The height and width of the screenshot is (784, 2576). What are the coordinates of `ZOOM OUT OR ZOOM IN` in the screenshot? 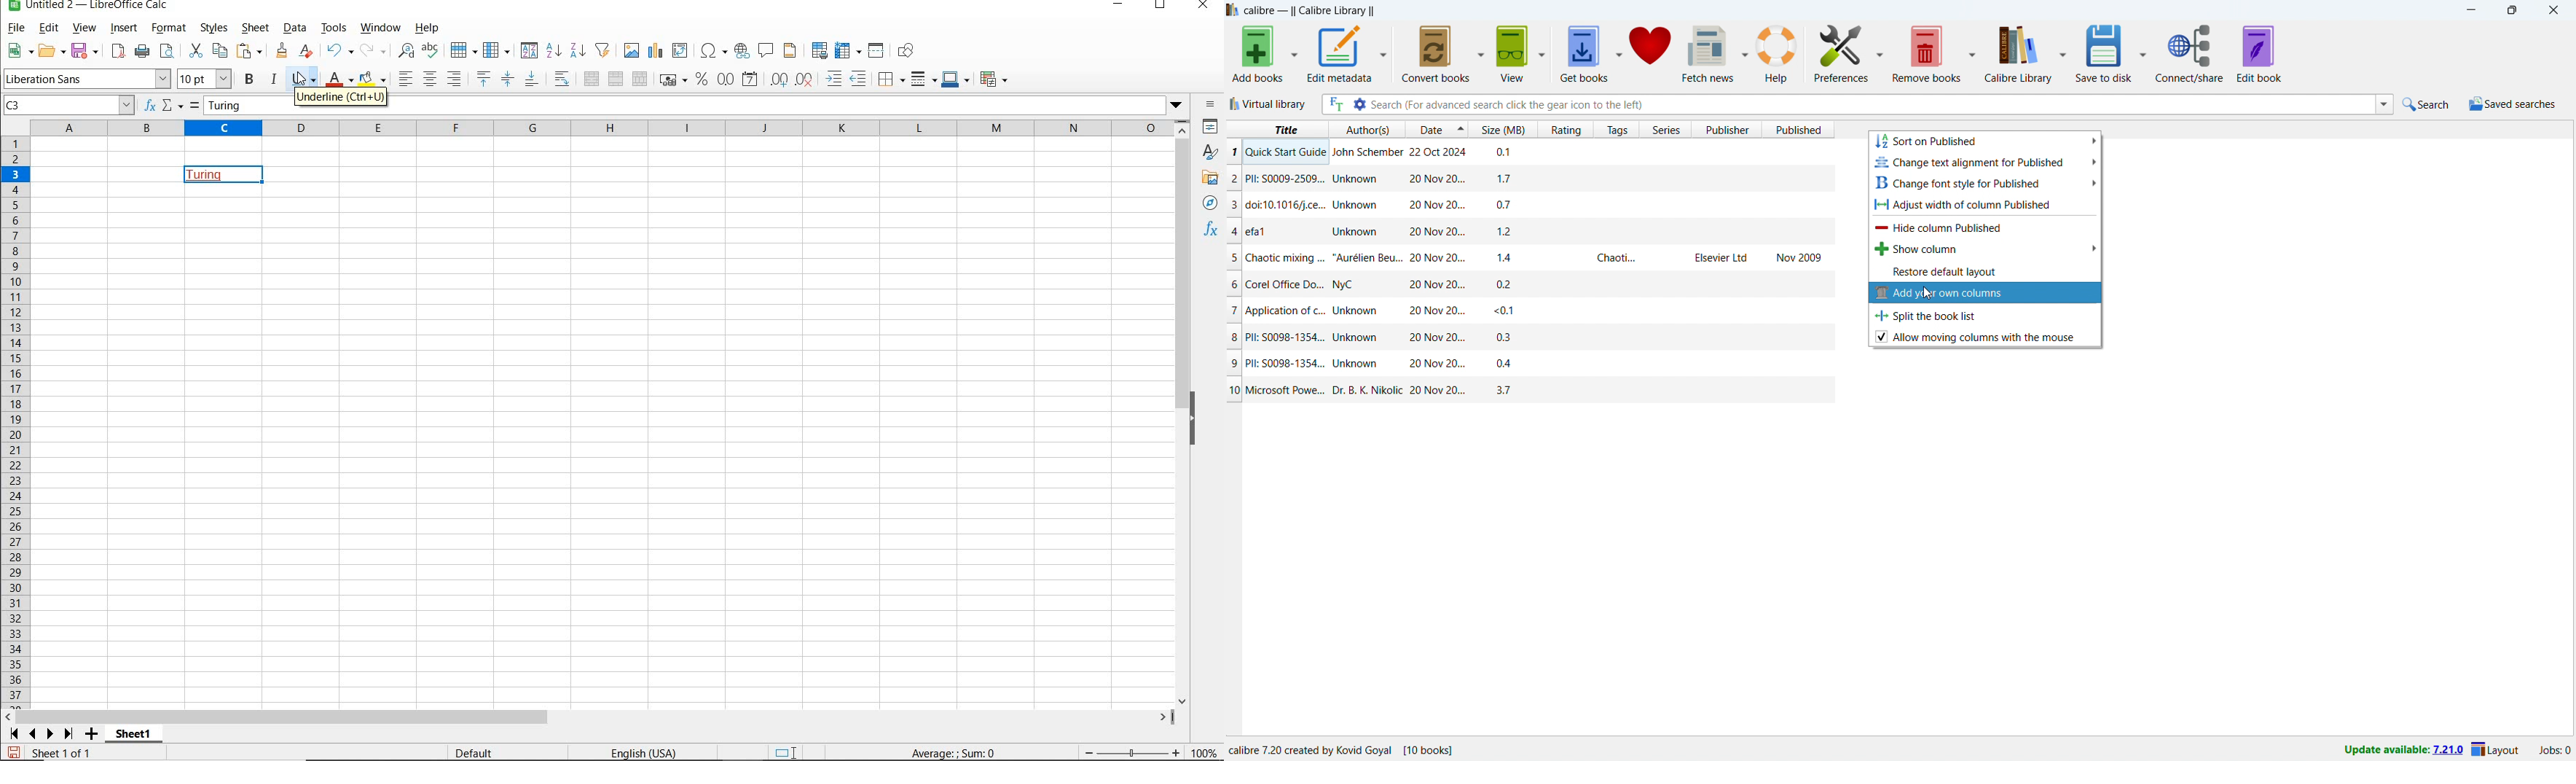 It's located at (1128, 751).